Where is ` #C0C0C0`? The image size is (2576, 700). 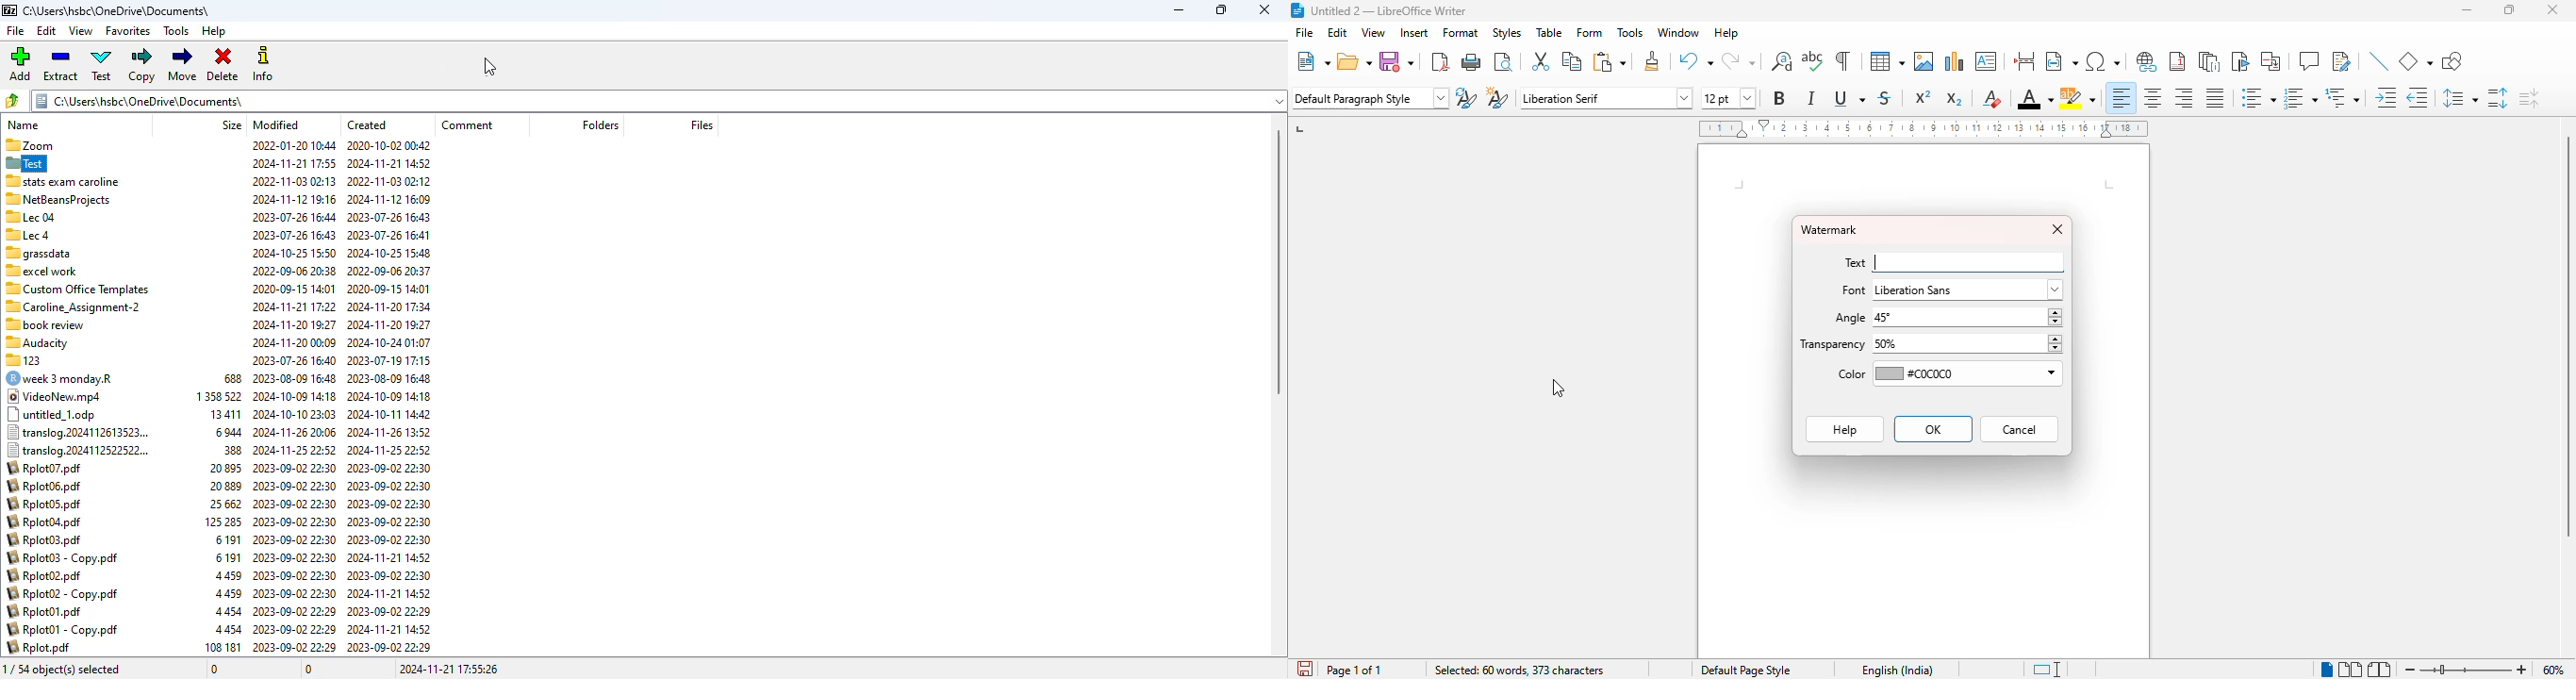  #C0C0C0 is located at coordinates (1966, 374).